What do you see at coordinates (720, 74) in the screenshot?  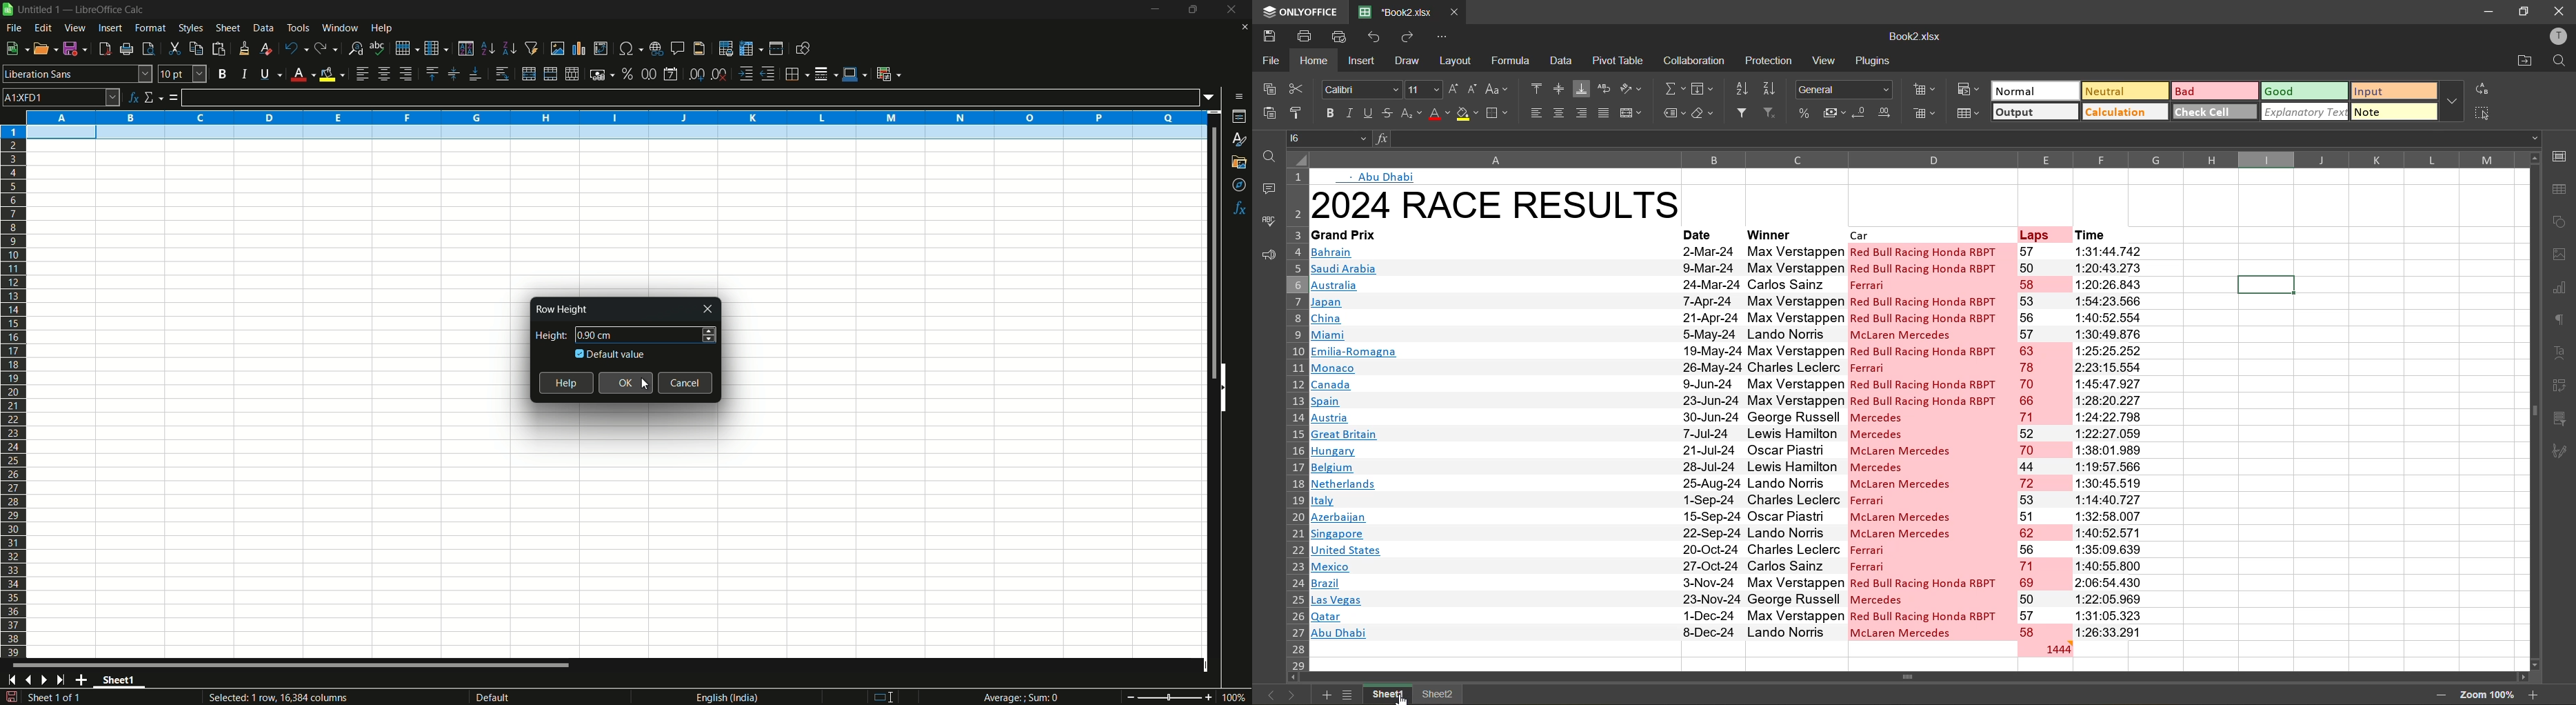 I see `delete decimal place` at bounding box center [720, 74].